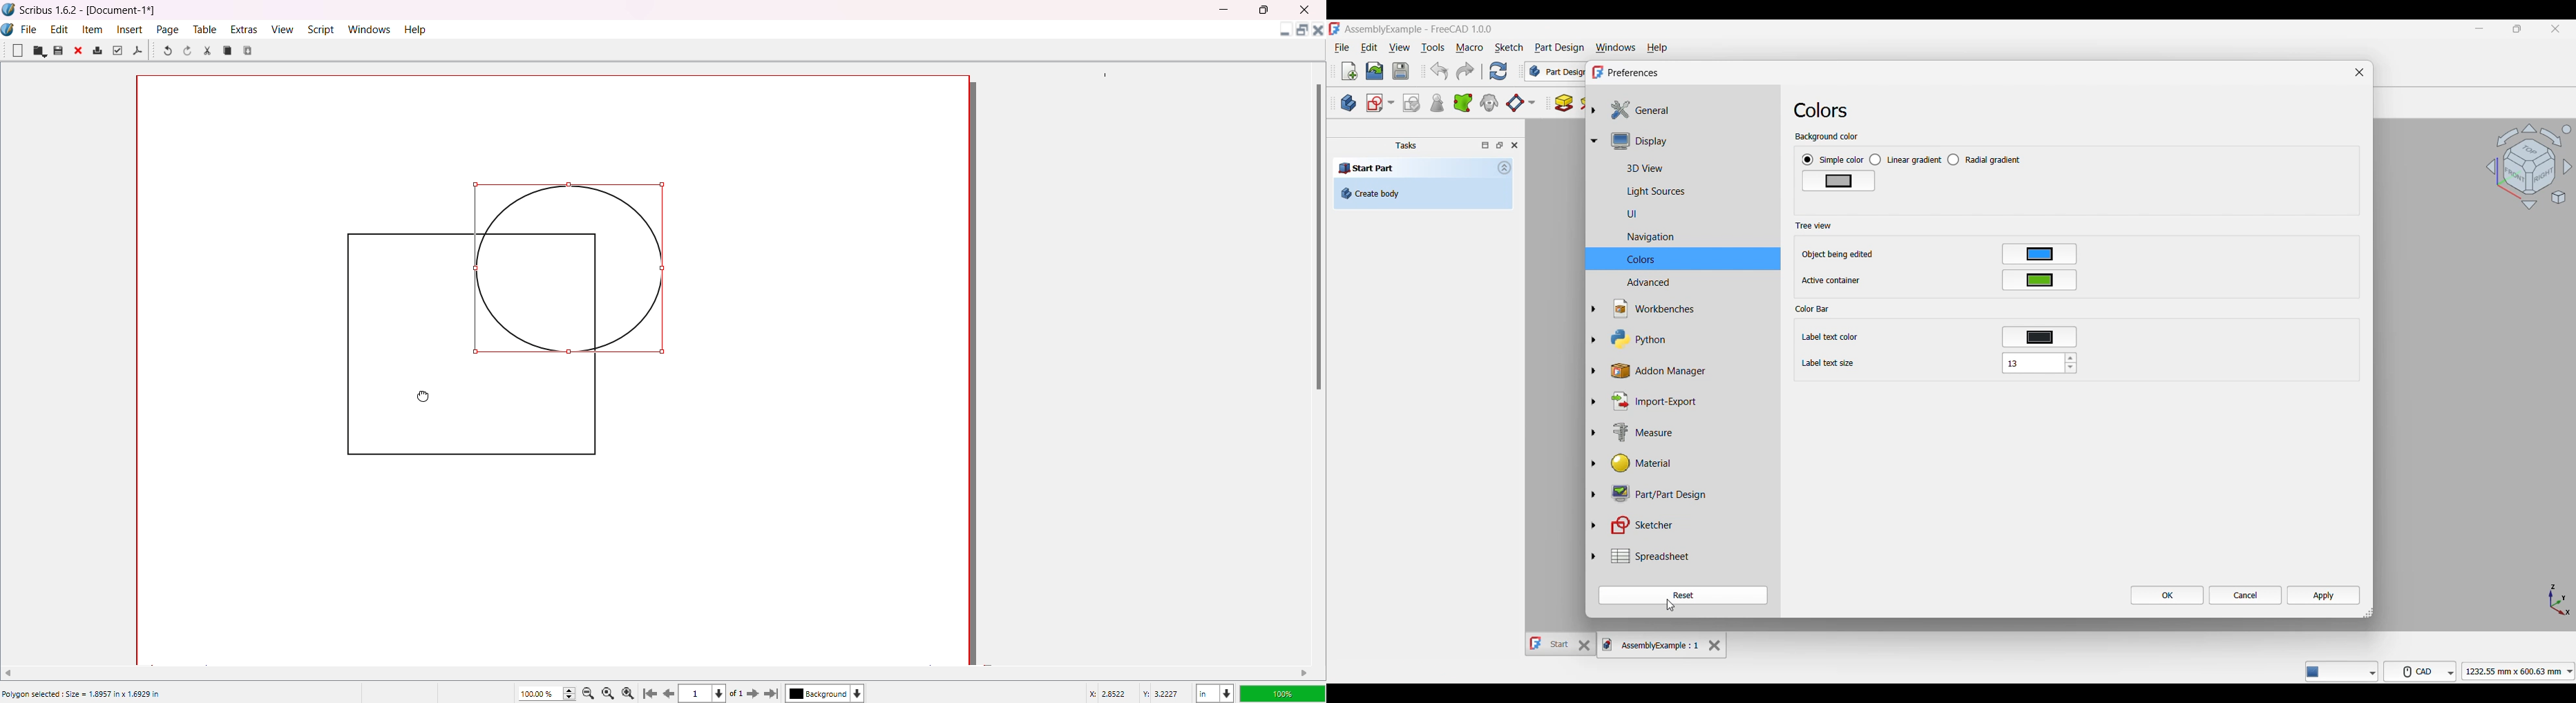  What do you see at coordinates (1305, 673) in the screenshot?
I see `Move right` at bounding box center [1305, 673].